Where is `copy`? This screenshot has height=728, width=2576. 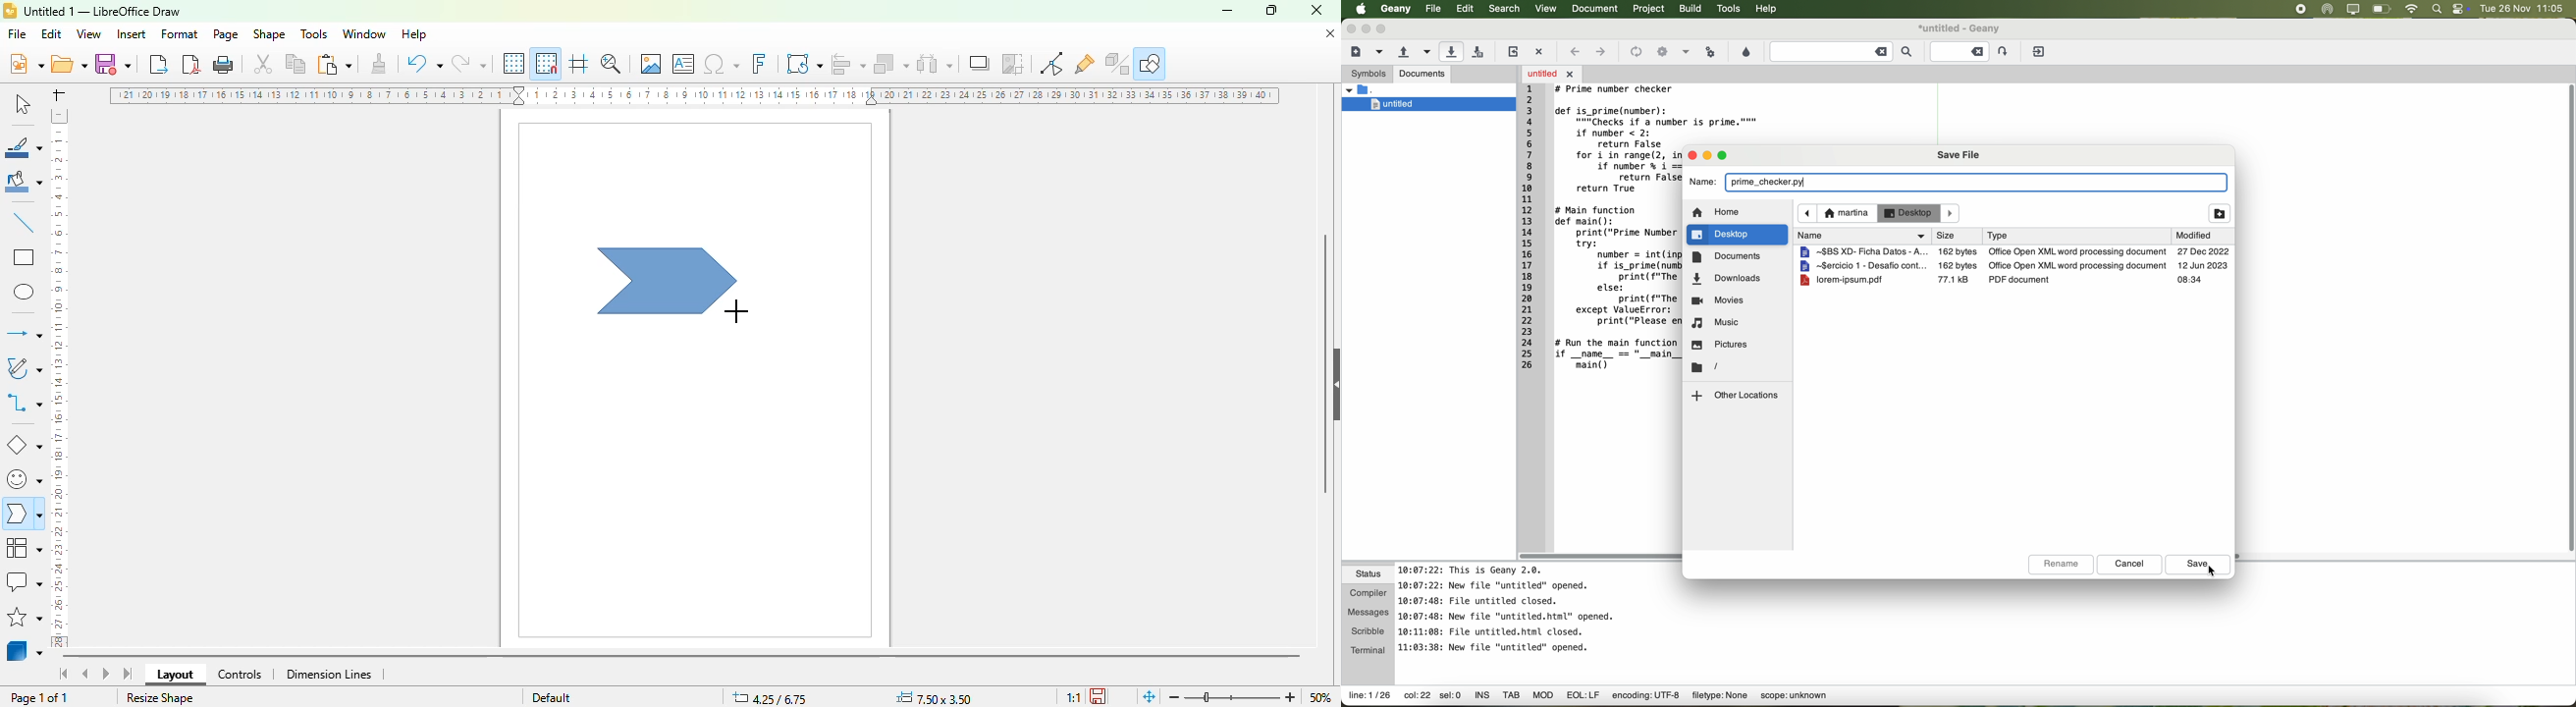
copy is located at coordinates (295, 64).